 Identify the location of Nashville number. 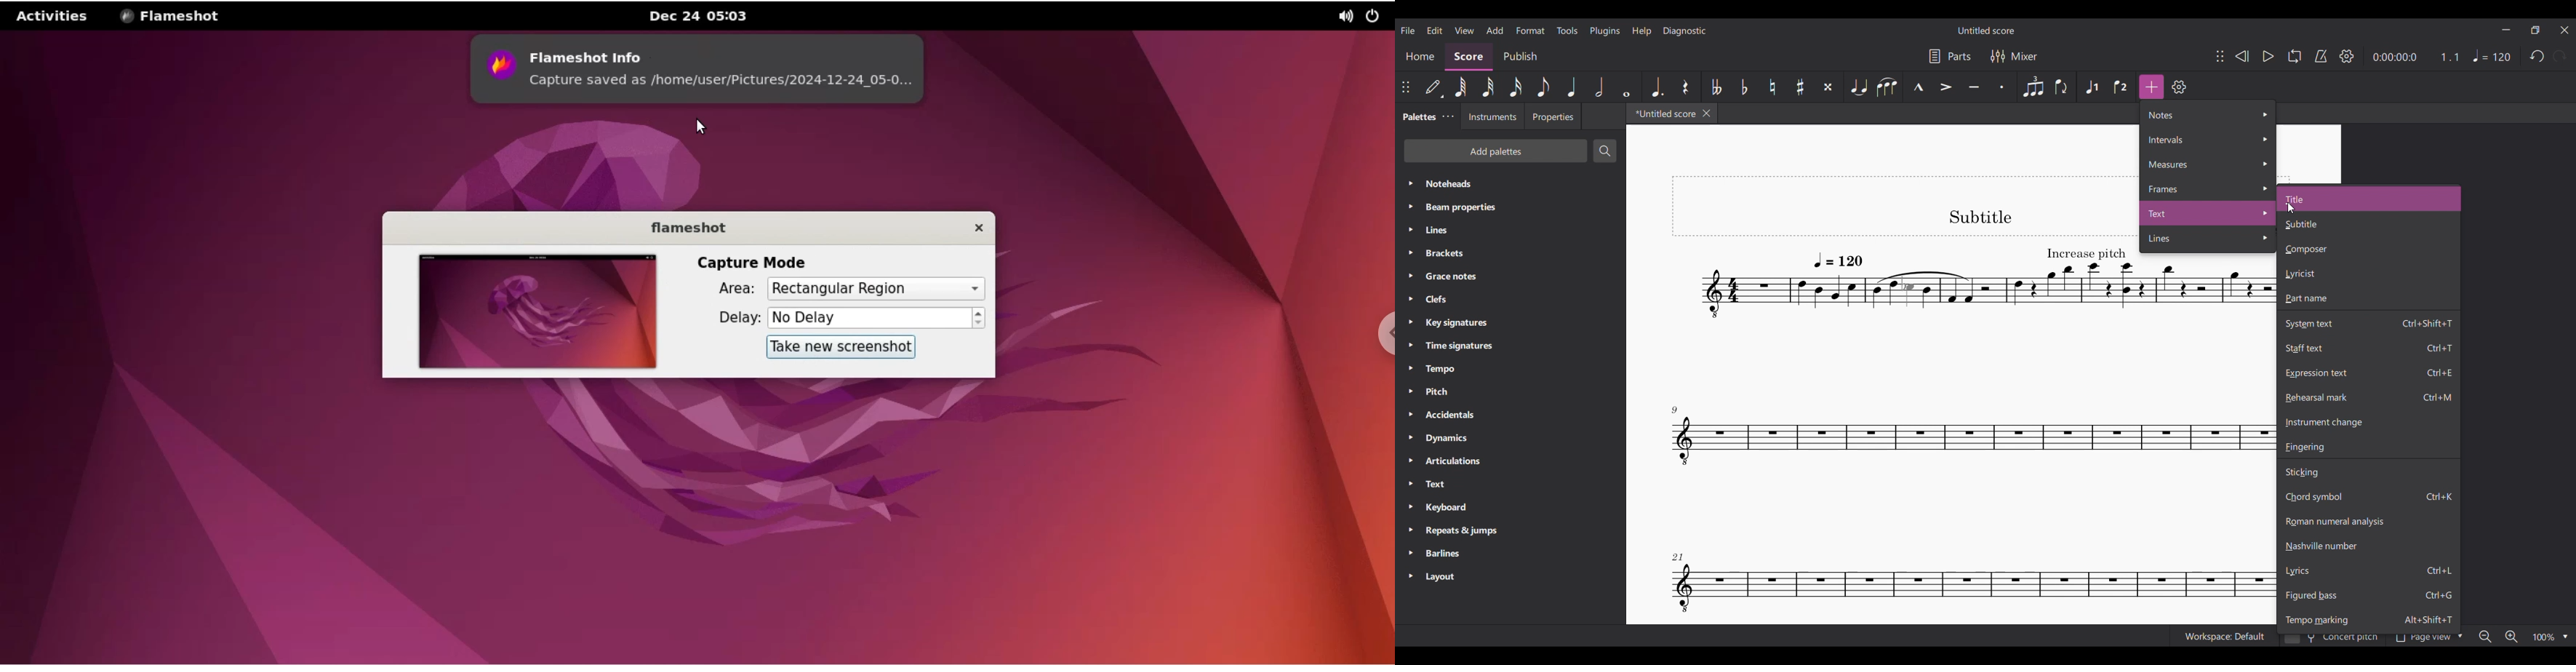
(2369, 546).